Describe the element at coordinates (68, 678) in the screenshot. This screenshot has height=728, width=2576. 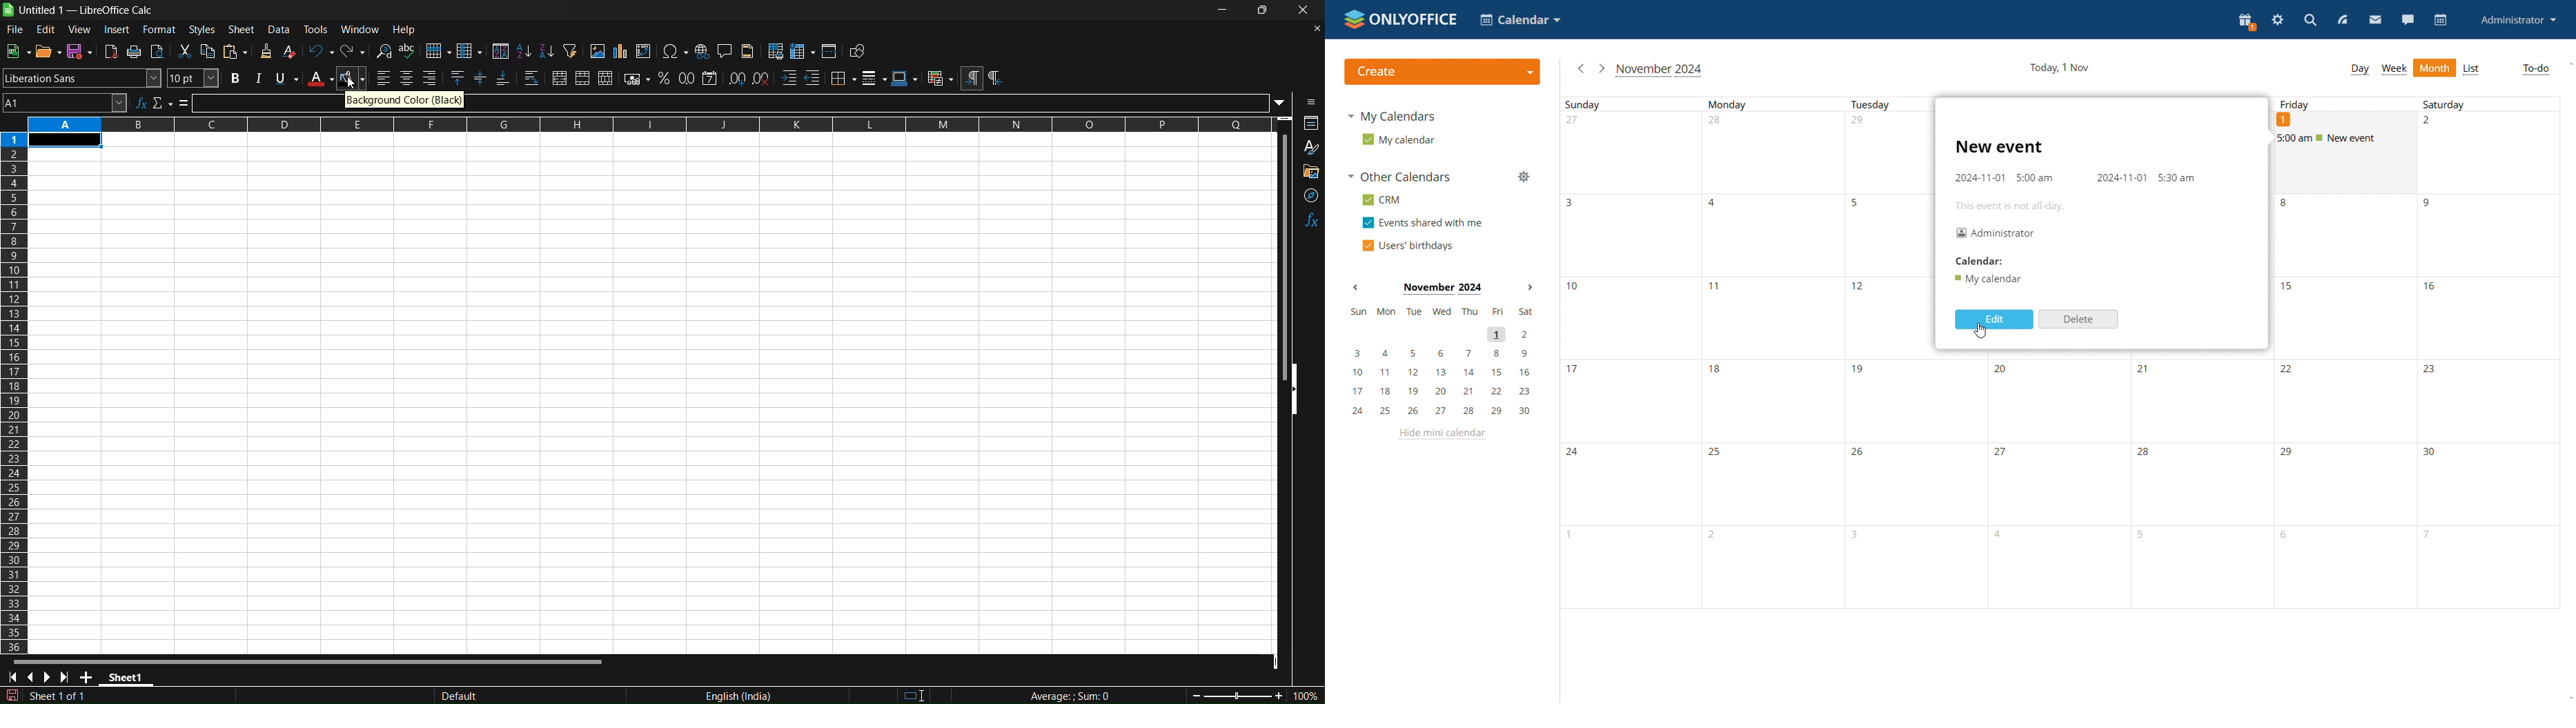
I see `scroll to last sheet` at that location.